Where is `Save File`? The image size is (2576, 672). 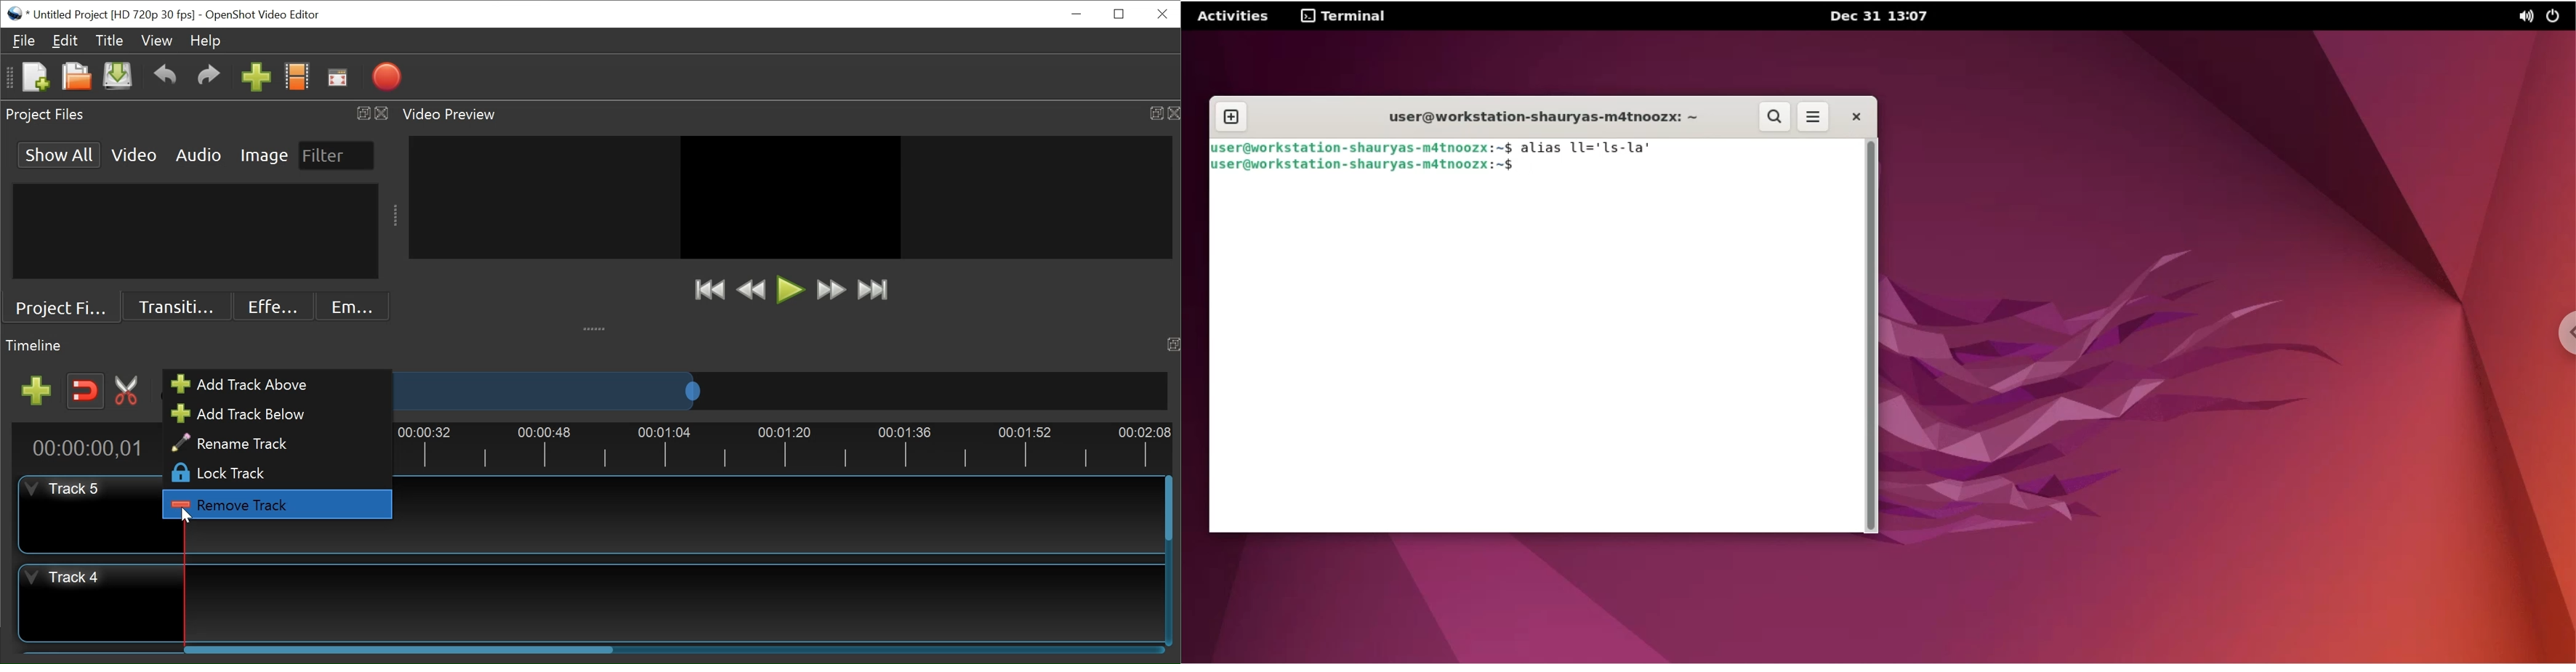 Save File is located at coordinates (117, 77).